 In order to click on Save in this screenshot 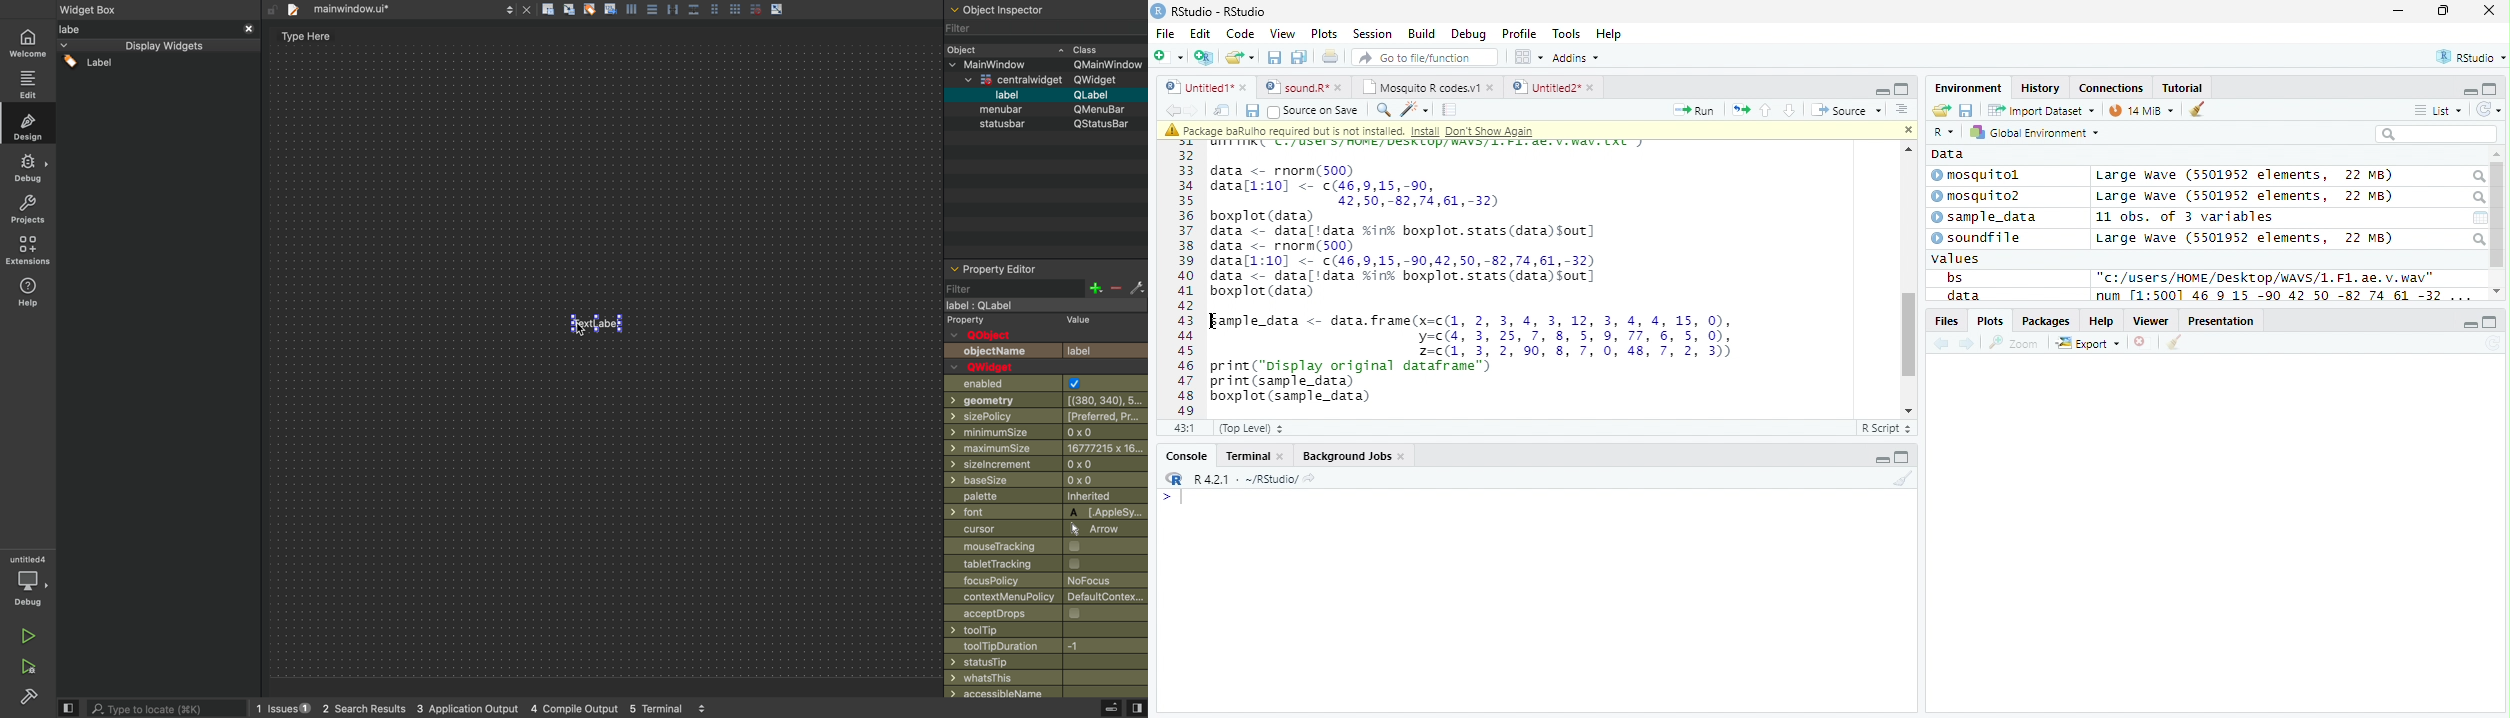, I will do `click(1966, 110)`.